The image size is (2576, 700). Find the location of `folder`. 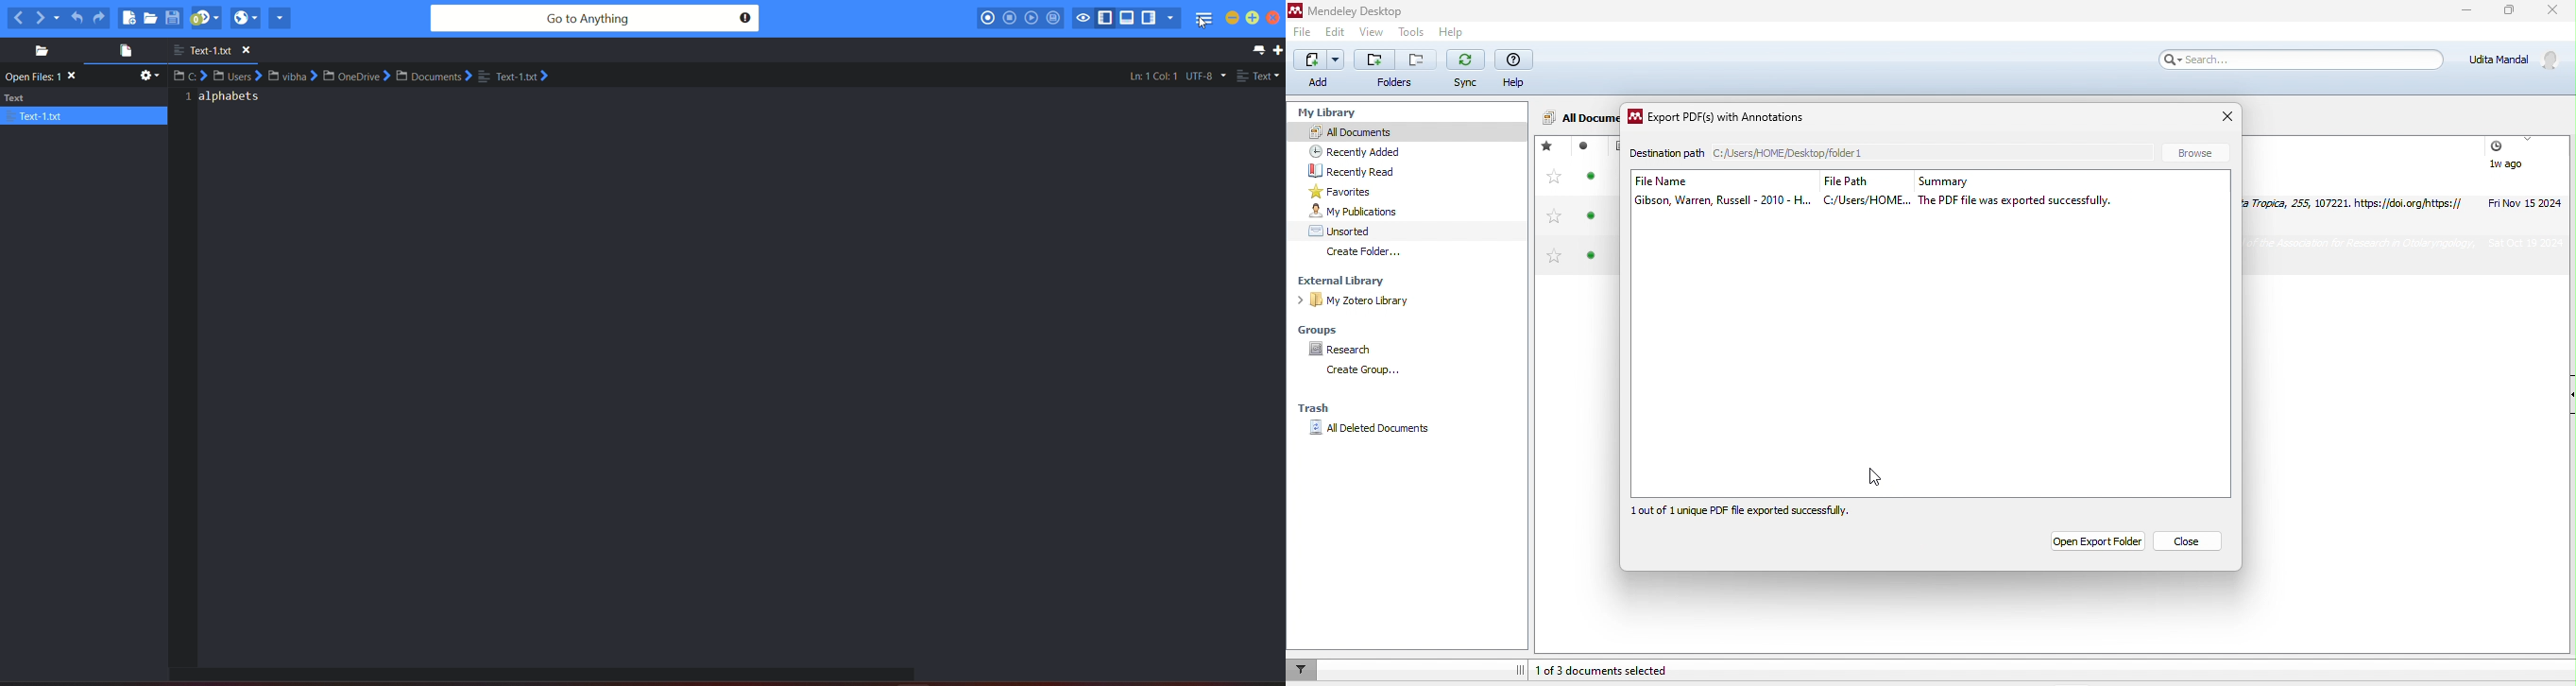

folder is located at coordinates (1396, 69).